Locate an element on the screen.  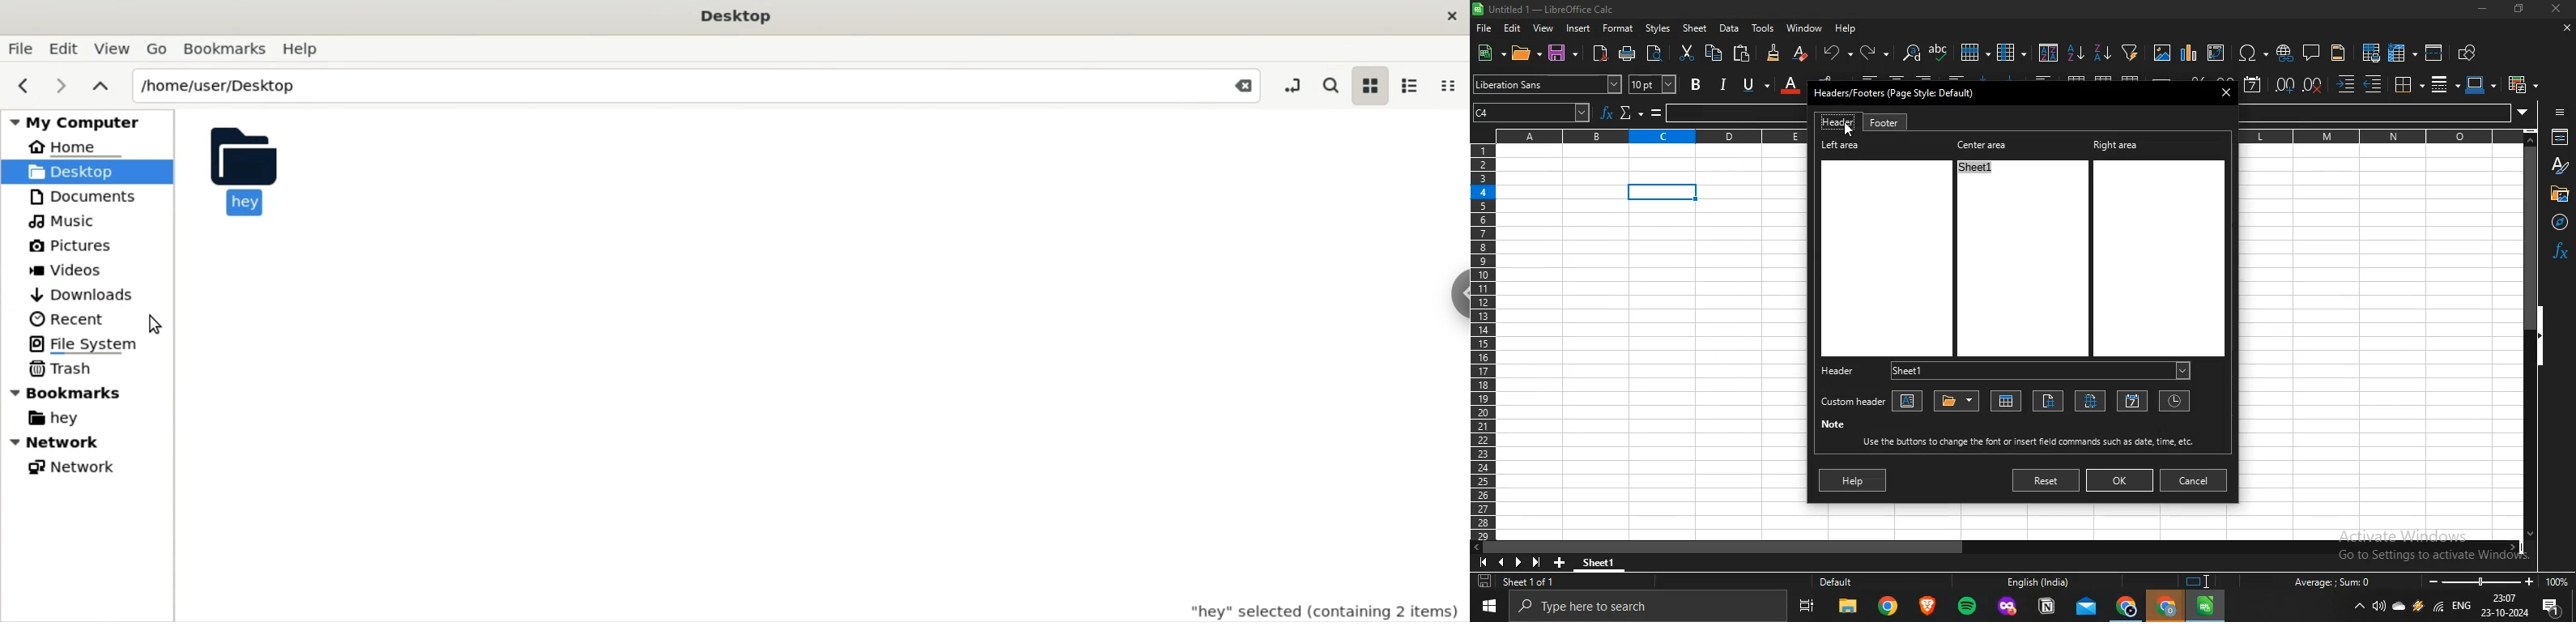
close is located at coordinates (2228, 94).